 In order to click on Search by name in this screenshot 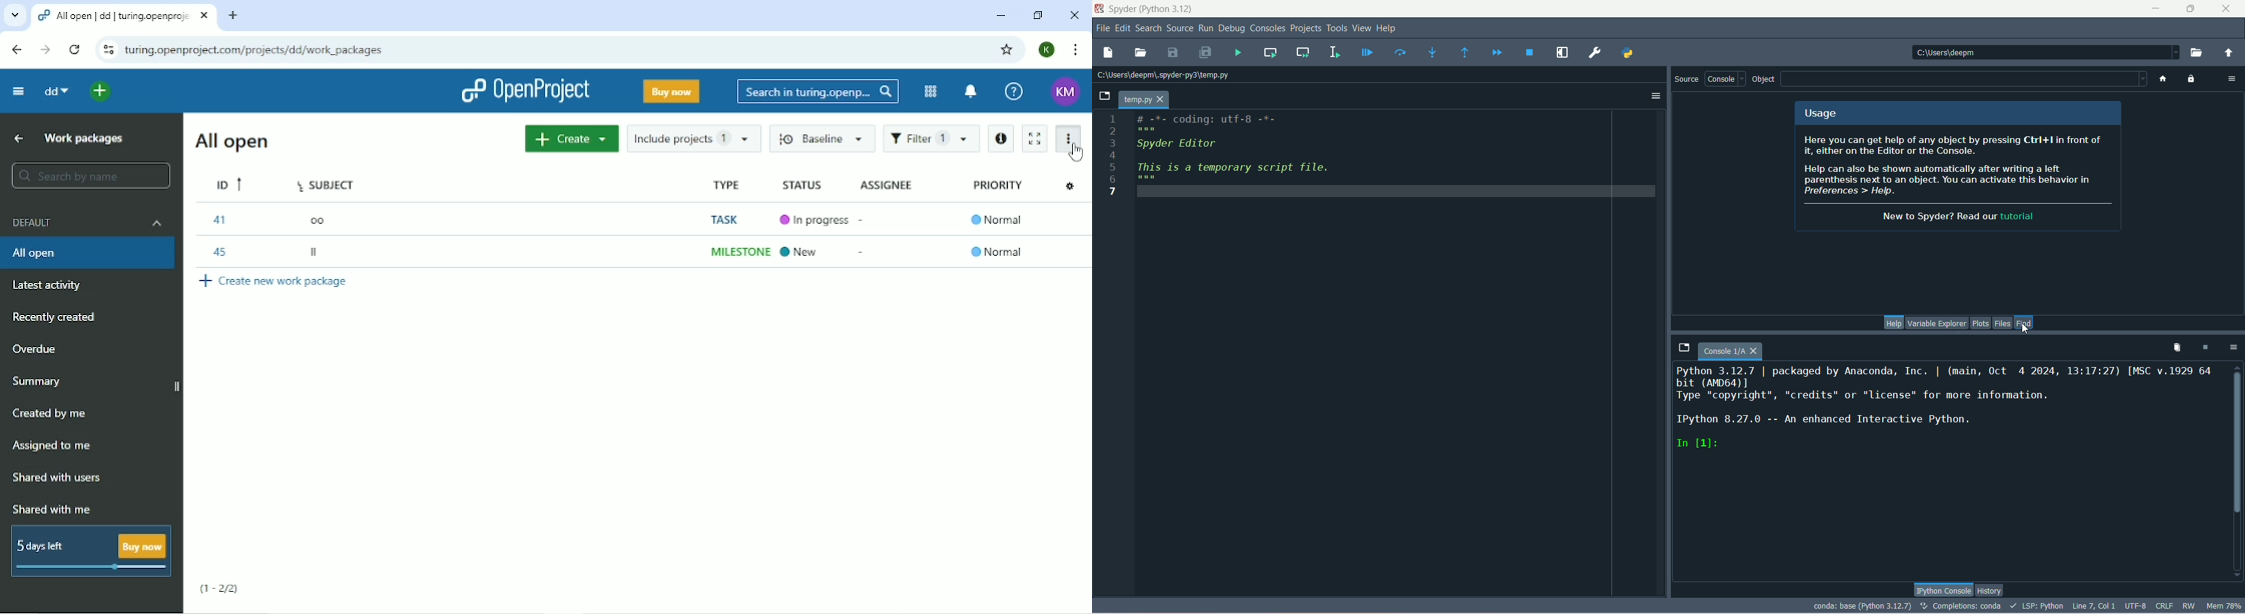, I will do `click(93, 177)`.